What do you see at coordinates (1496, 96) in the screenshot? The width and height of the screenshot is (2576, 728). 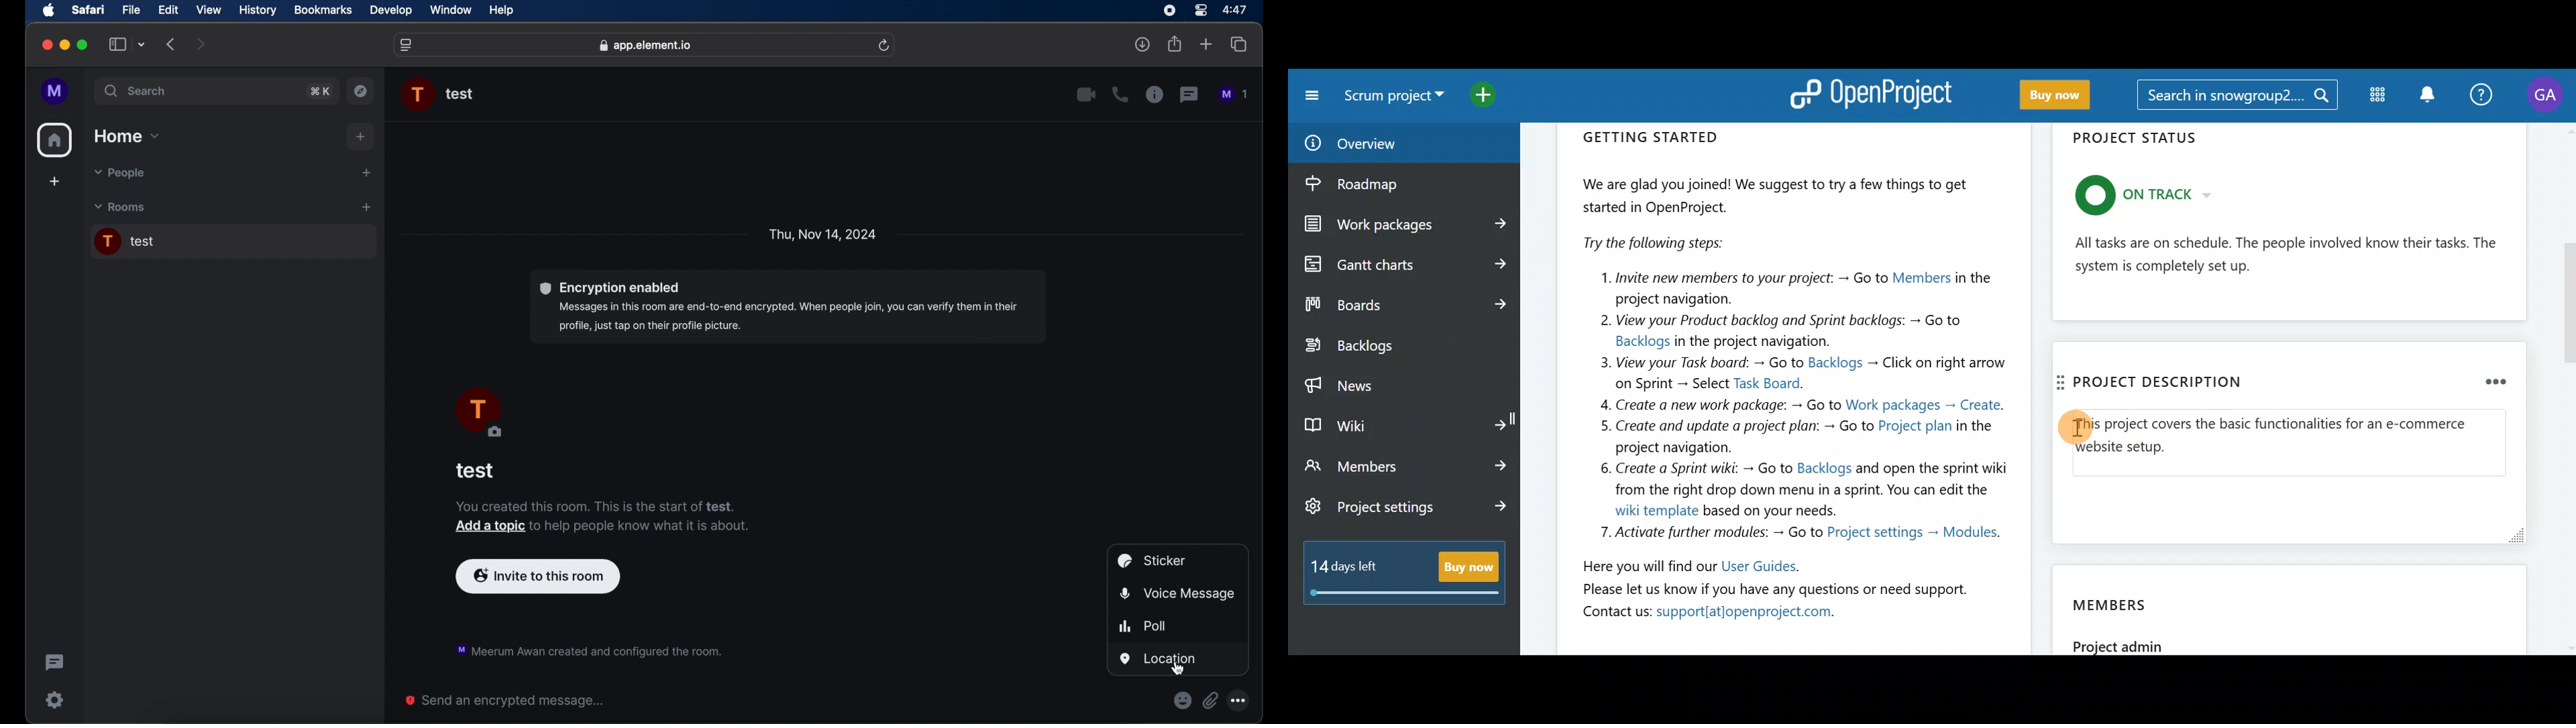 I see `Open quick add menu` at bounding box center [1496, 96].